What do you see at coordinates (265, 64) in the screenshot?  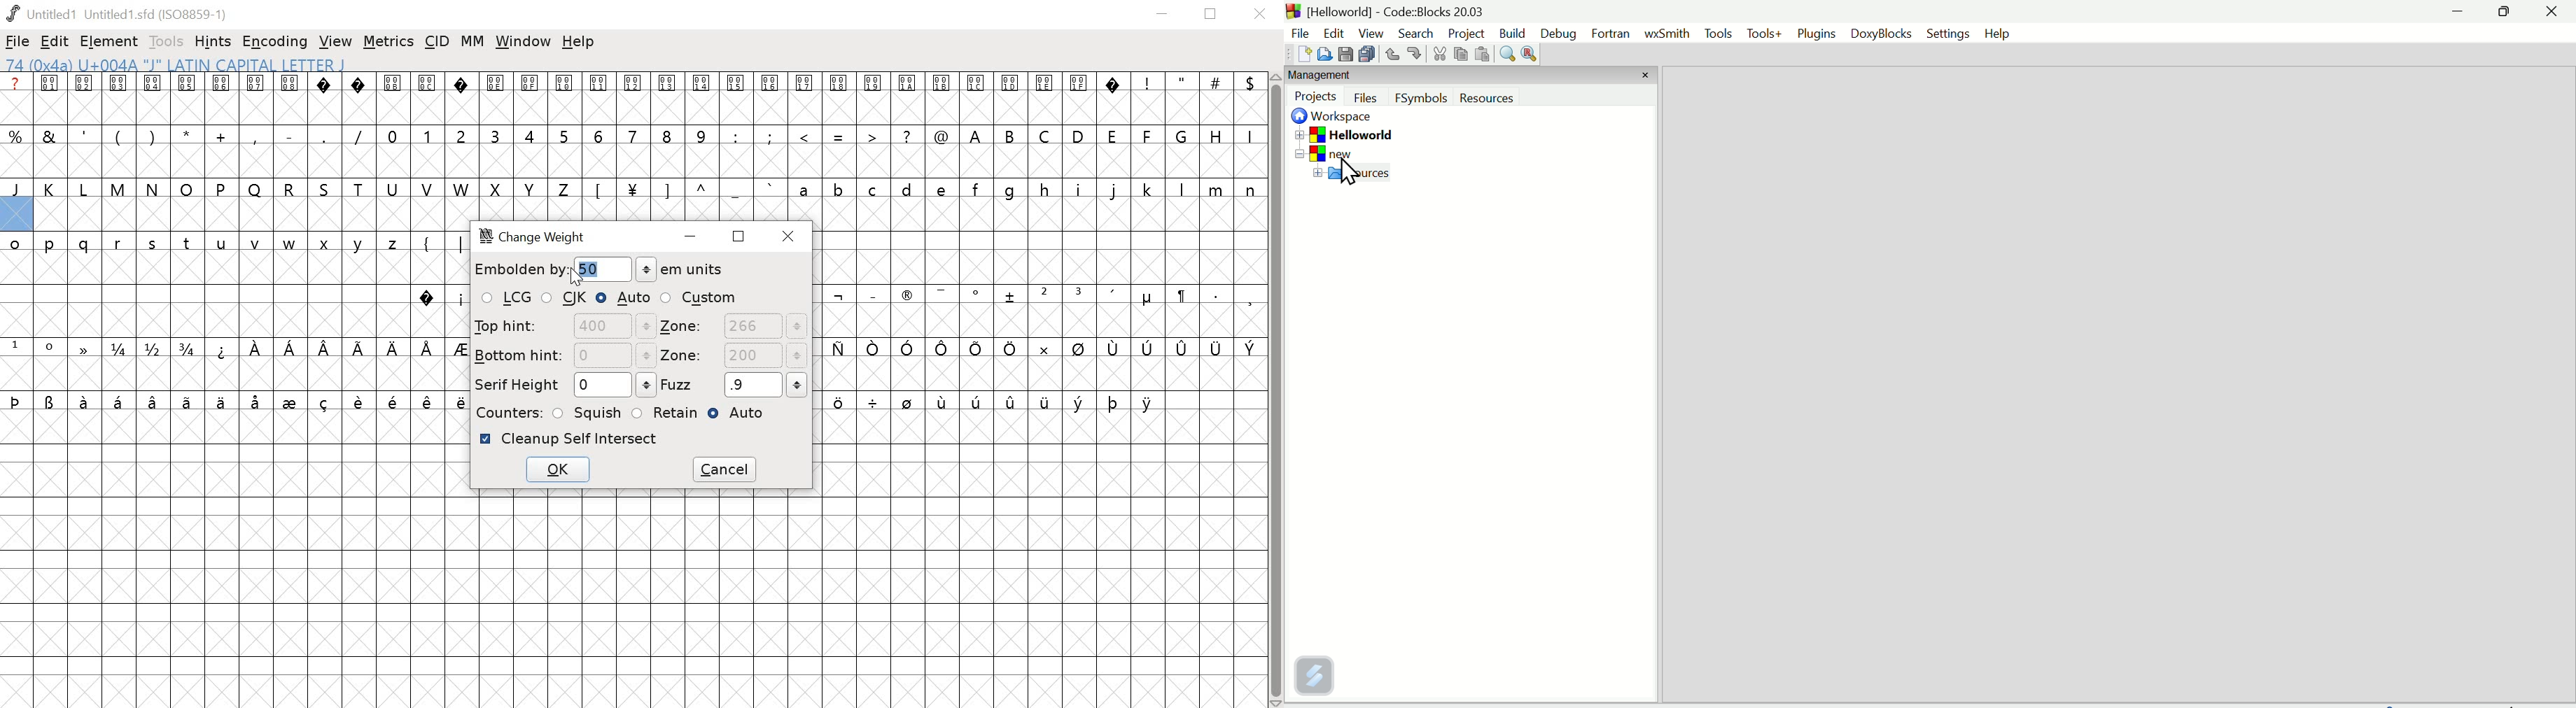 I see `74 (0x4a) U+004A "J" LATIN CAPITAL LETTER J` at bounding box center [265, 64].